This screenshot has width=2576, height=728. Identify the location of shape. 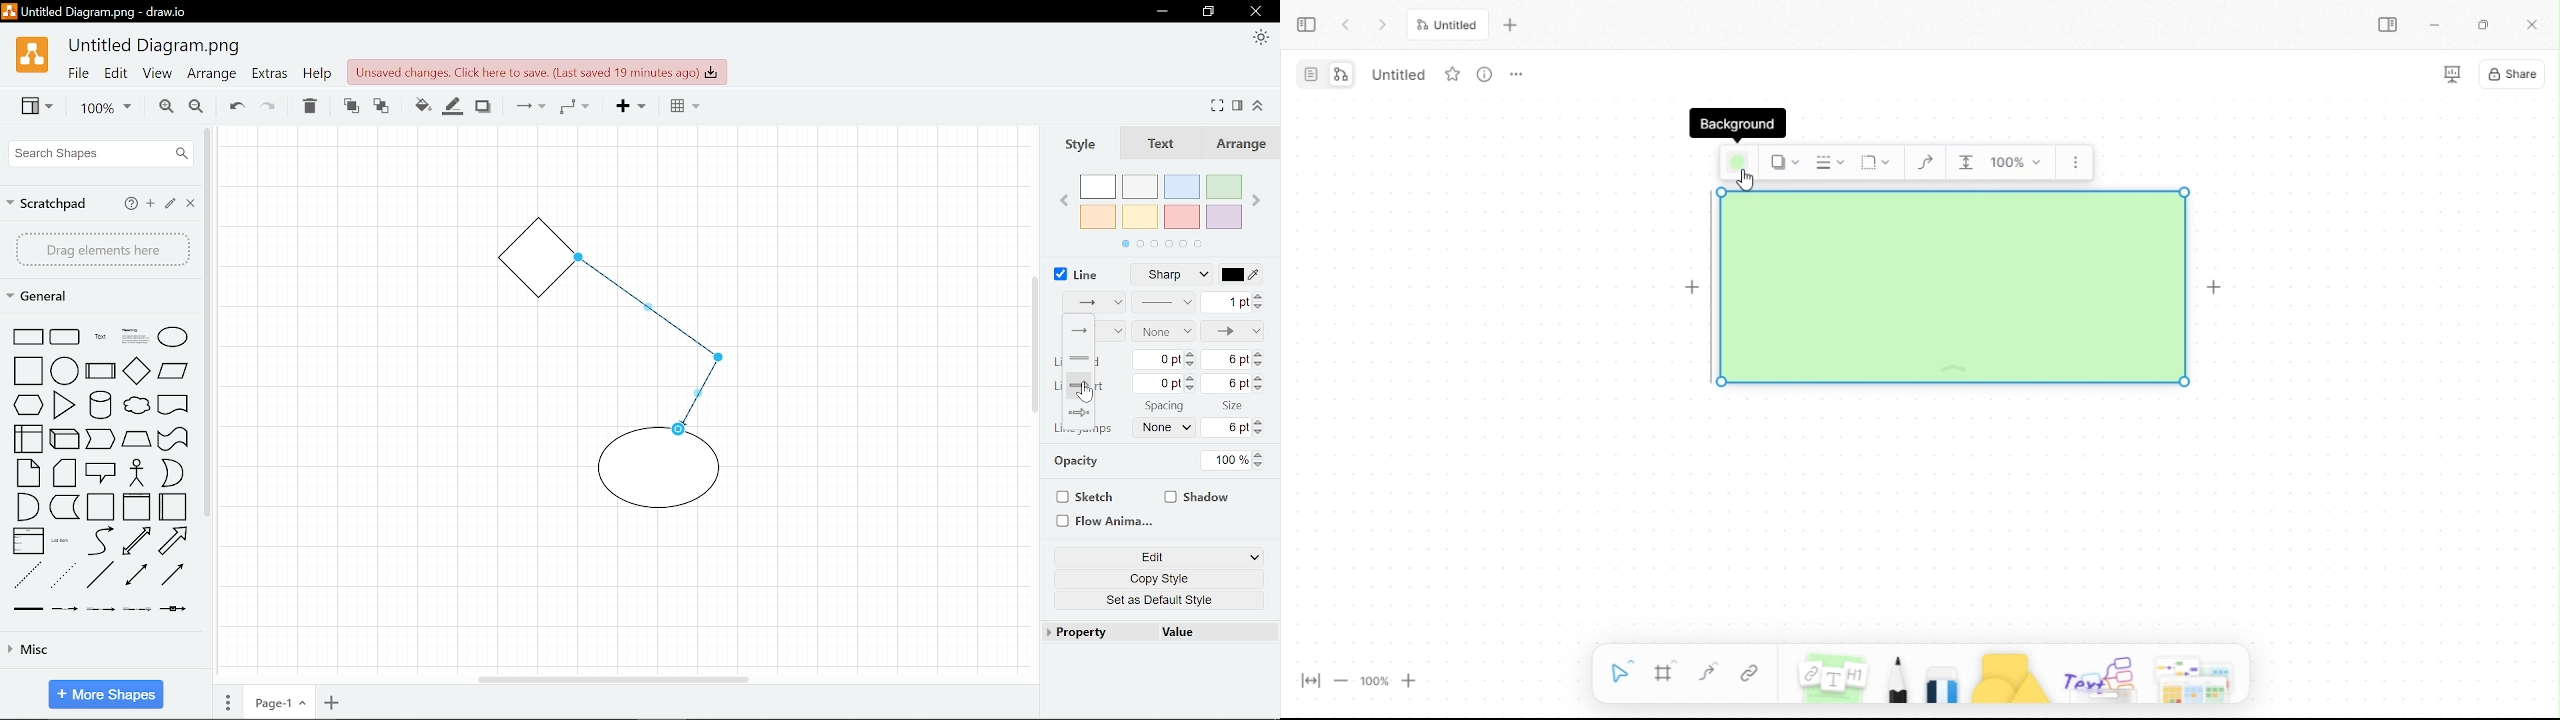
(99, 540).